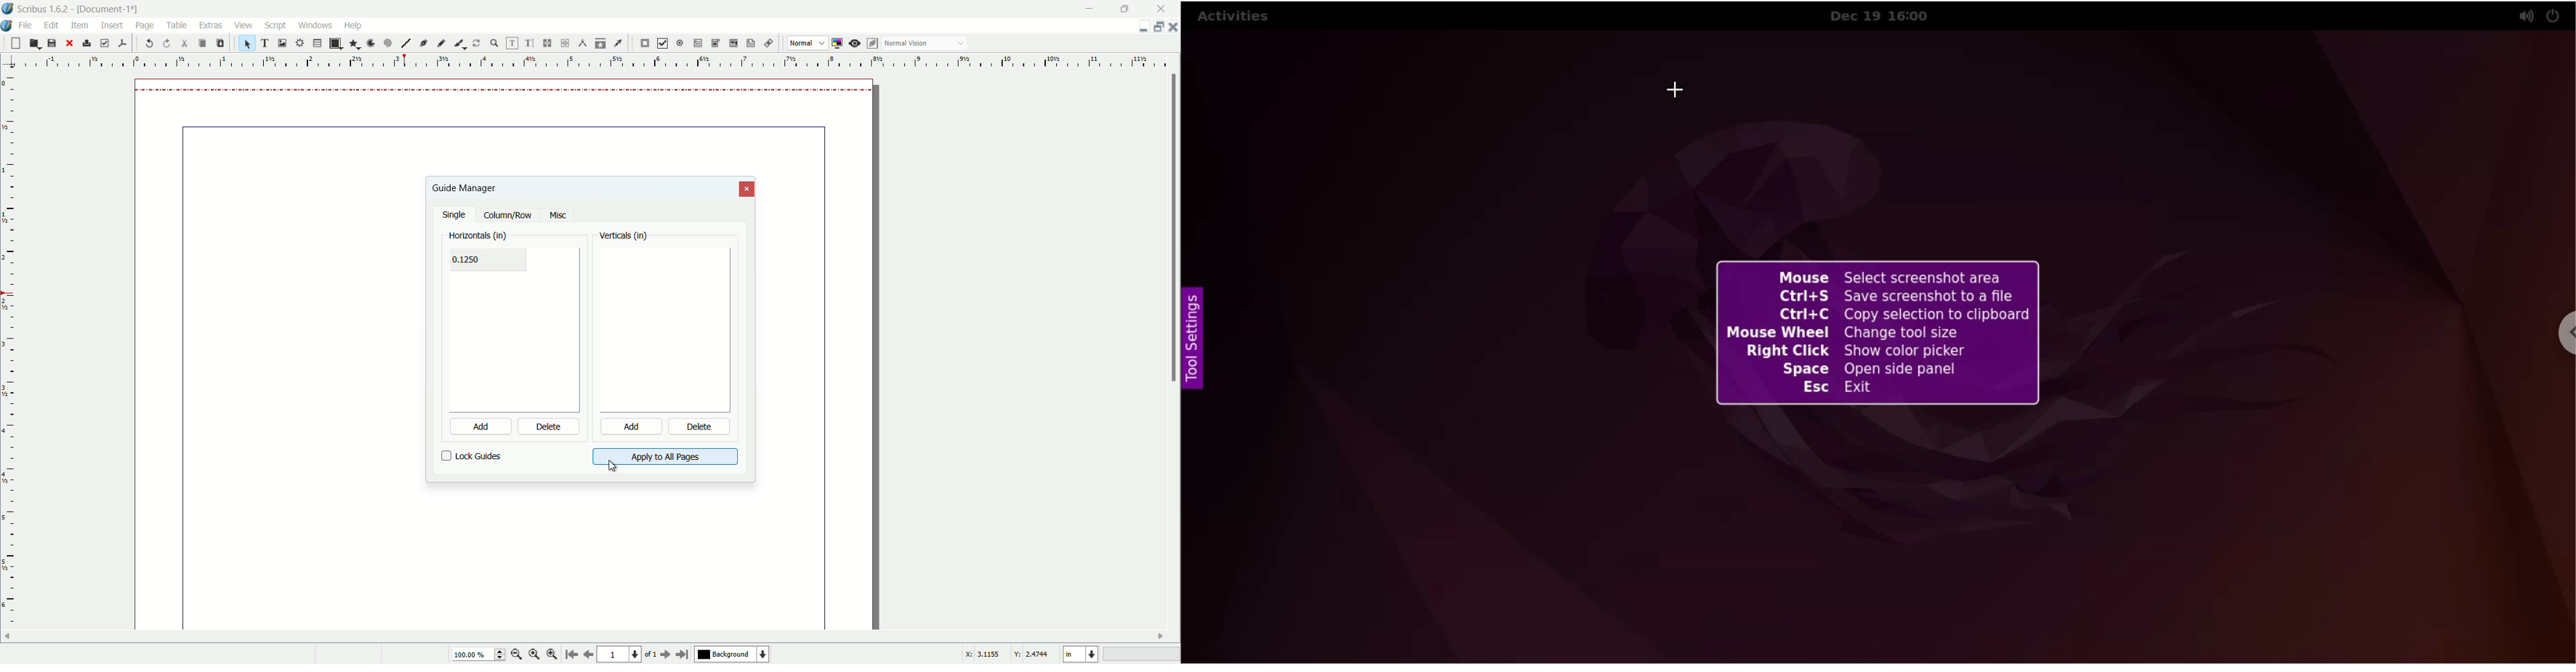  Describe the element at coordinates (266, 43) in the screenshot. I see `text frame` at that location.